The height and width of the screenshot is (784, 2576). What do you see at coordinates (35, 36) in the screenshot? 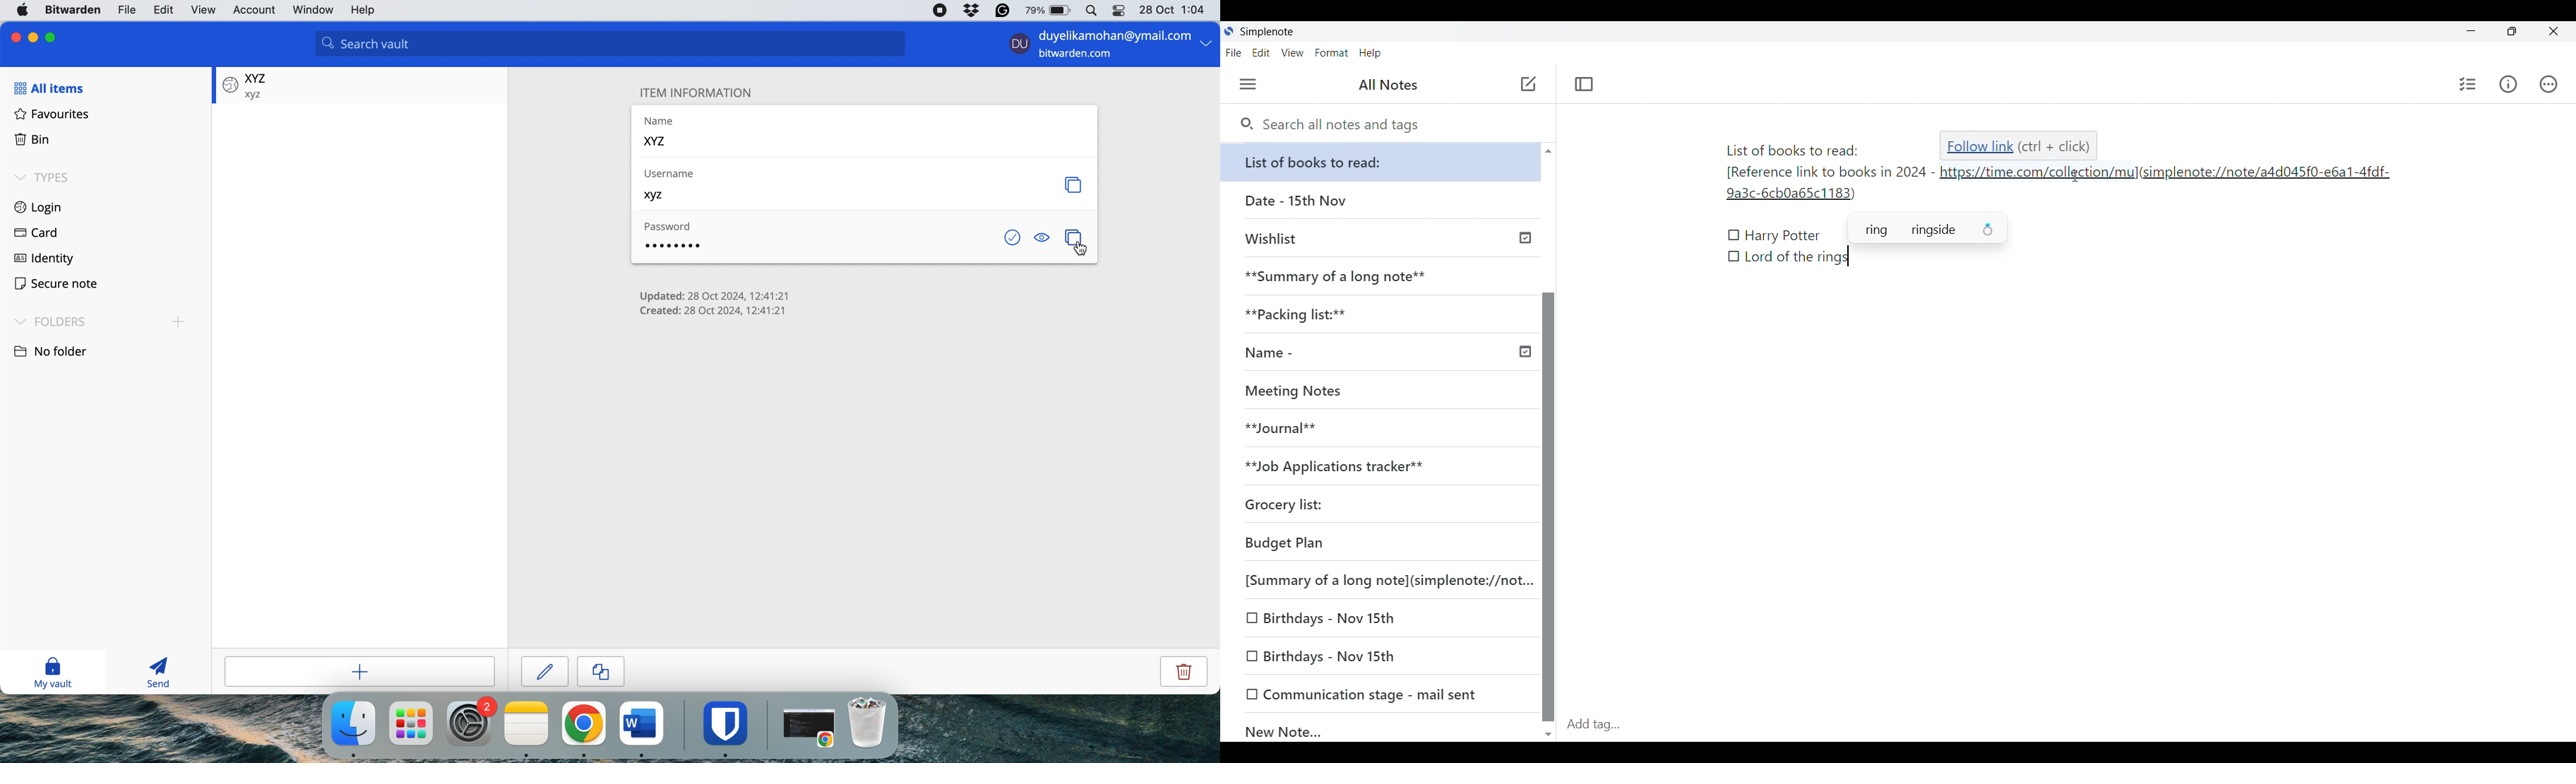
I see `minimise` at bounding box center [35, 36].